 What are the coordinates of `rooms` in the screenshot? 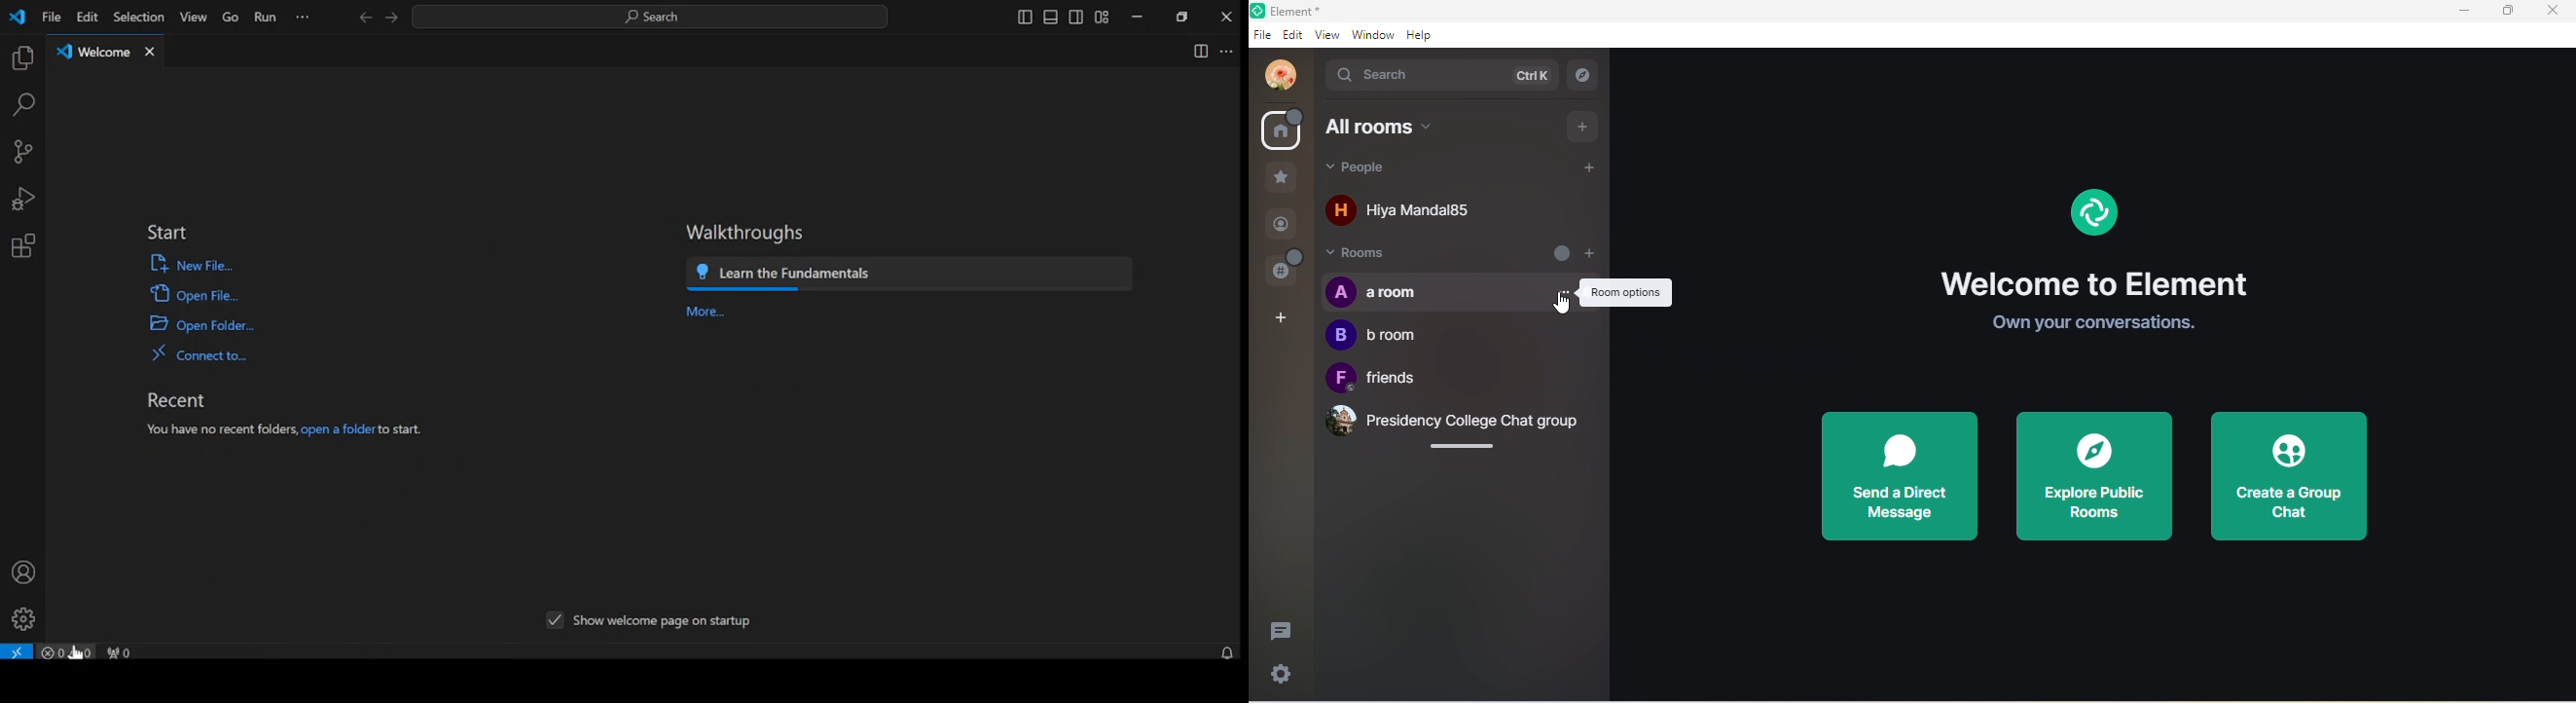 It's located at (1284, 131).